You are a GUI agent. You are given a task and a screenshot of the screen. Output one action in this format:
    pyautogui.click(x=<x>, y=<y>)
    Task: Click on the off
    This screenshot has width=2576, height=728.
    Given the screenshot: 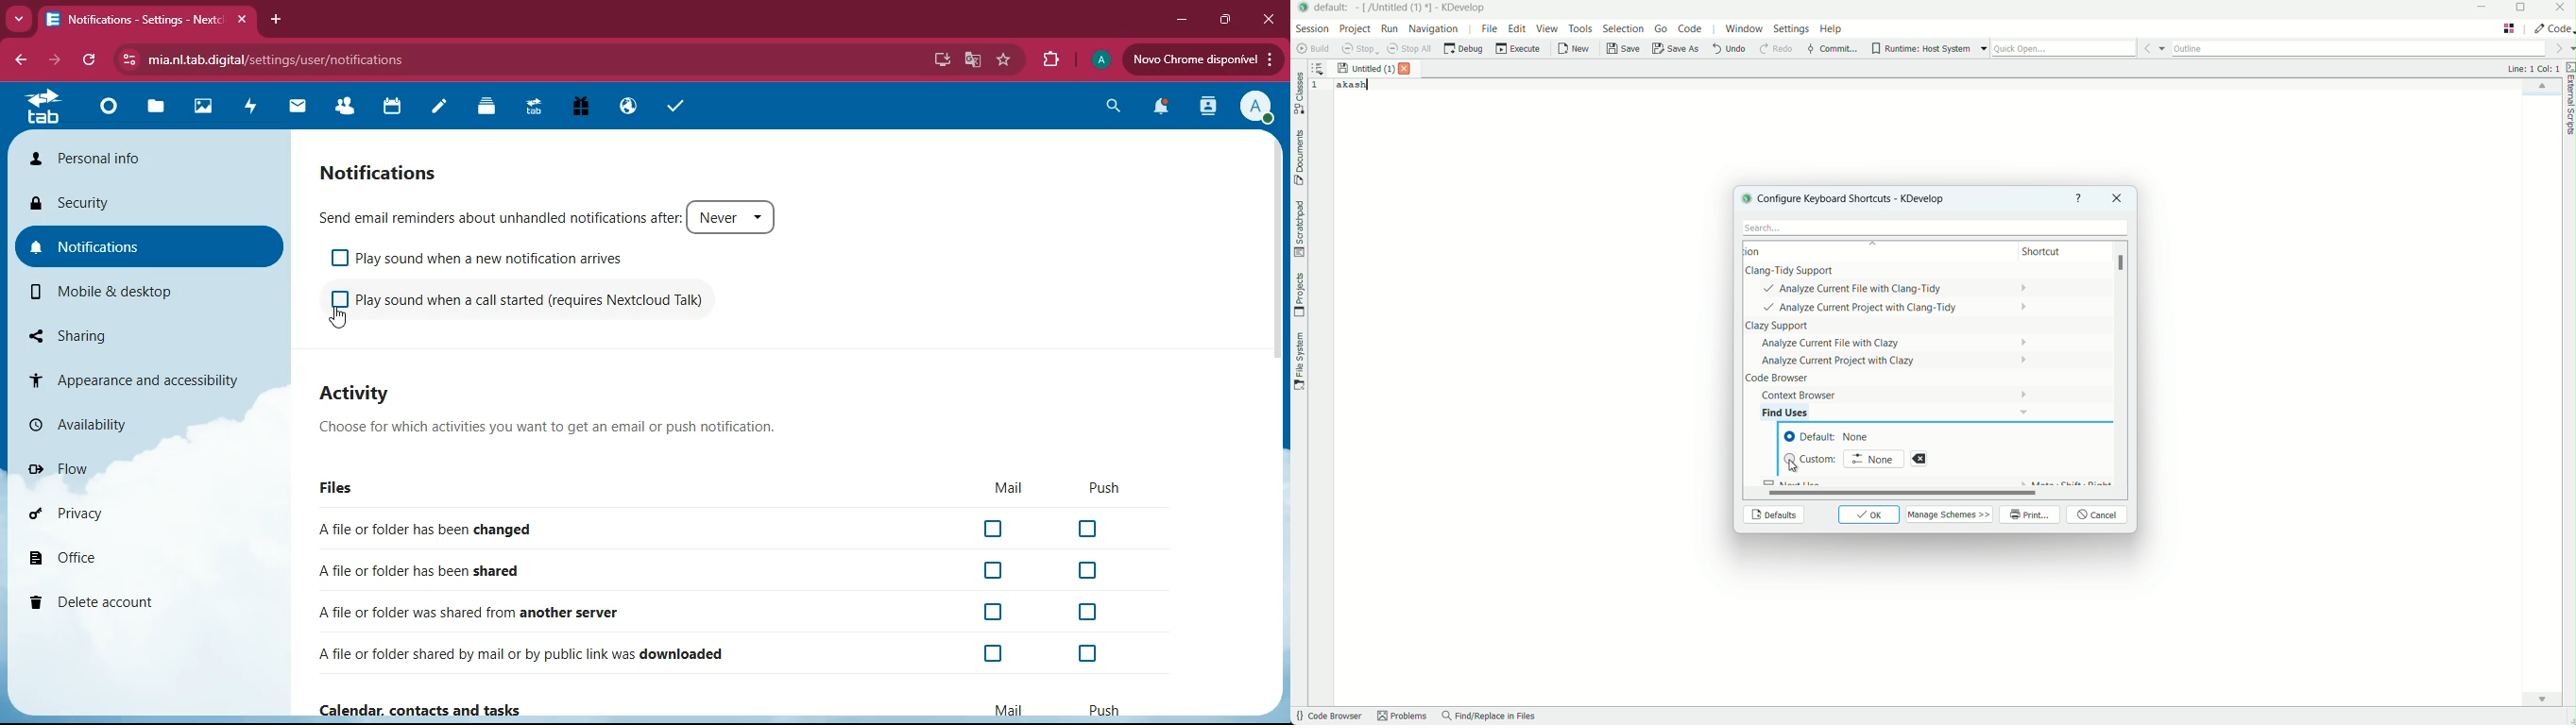 What is the action you would take?
    pyautogui.click(x=1087, y=531)
    